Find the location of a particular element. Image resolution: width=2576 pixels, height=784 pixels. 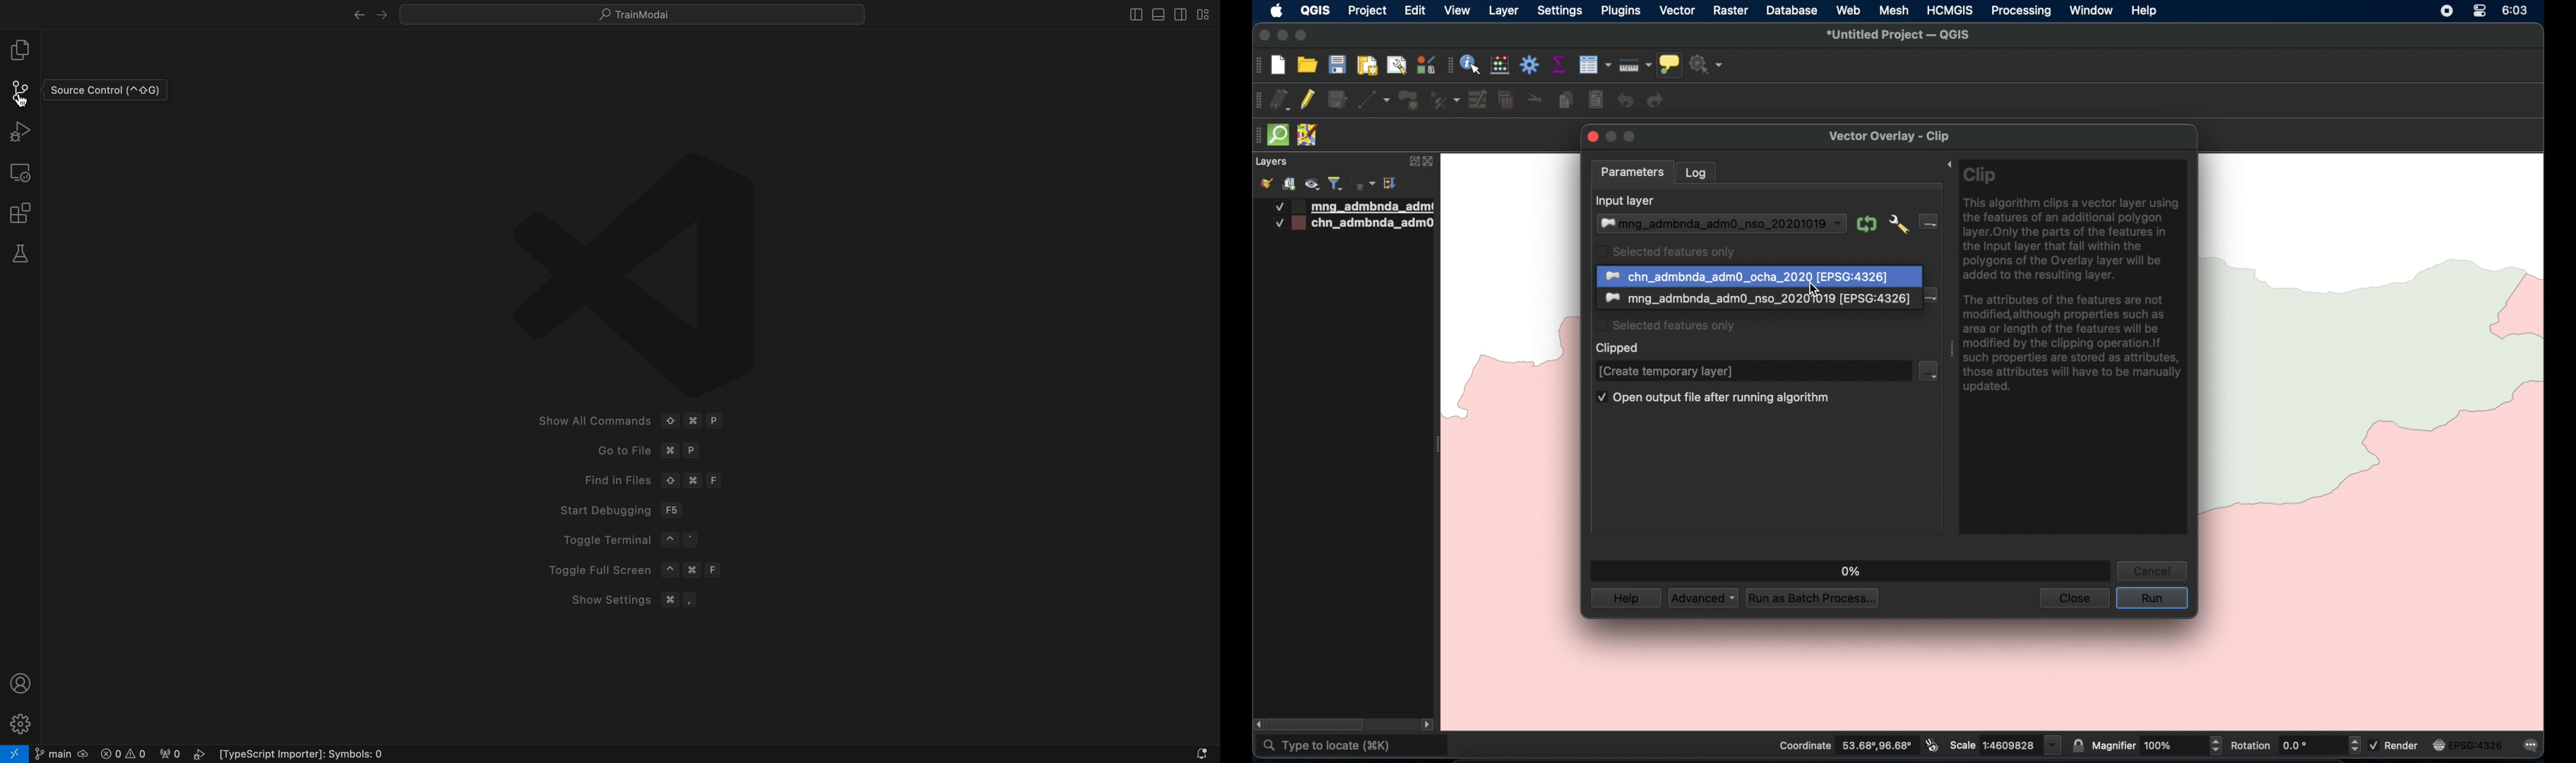

help is located at coordinates (2145, 11).